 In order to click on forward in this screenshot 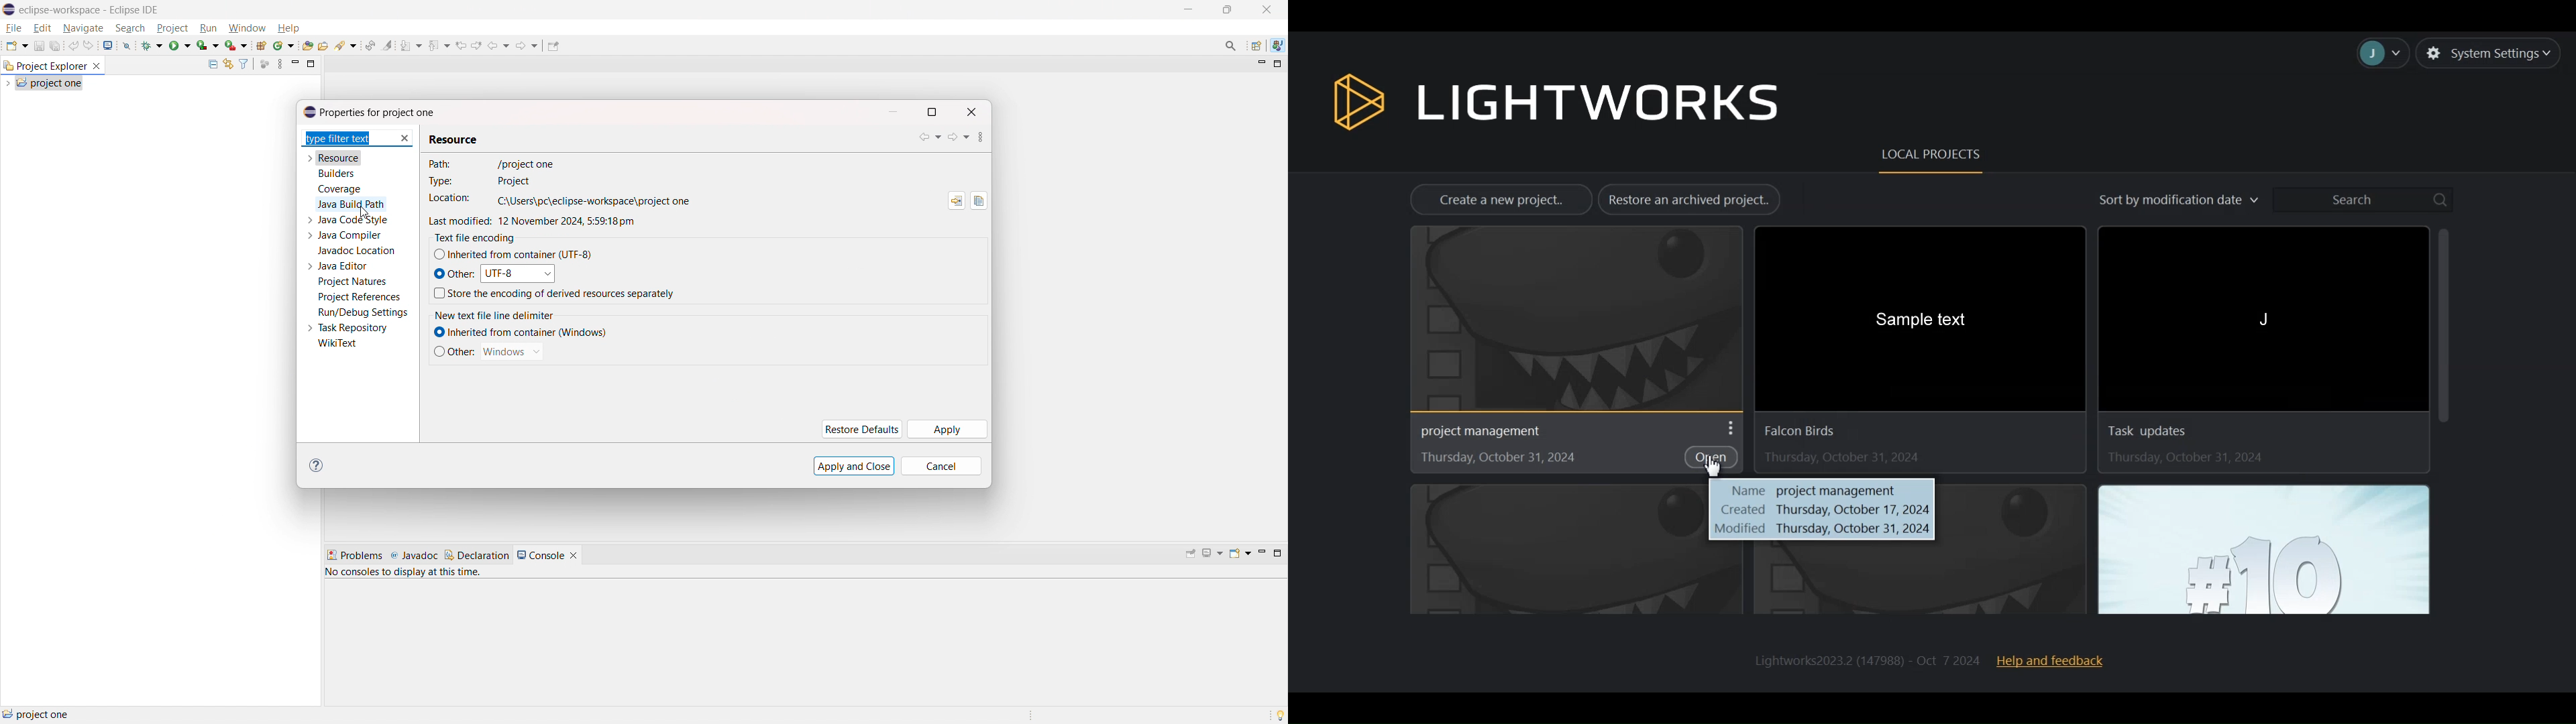, I will do `click(528, 45)`.